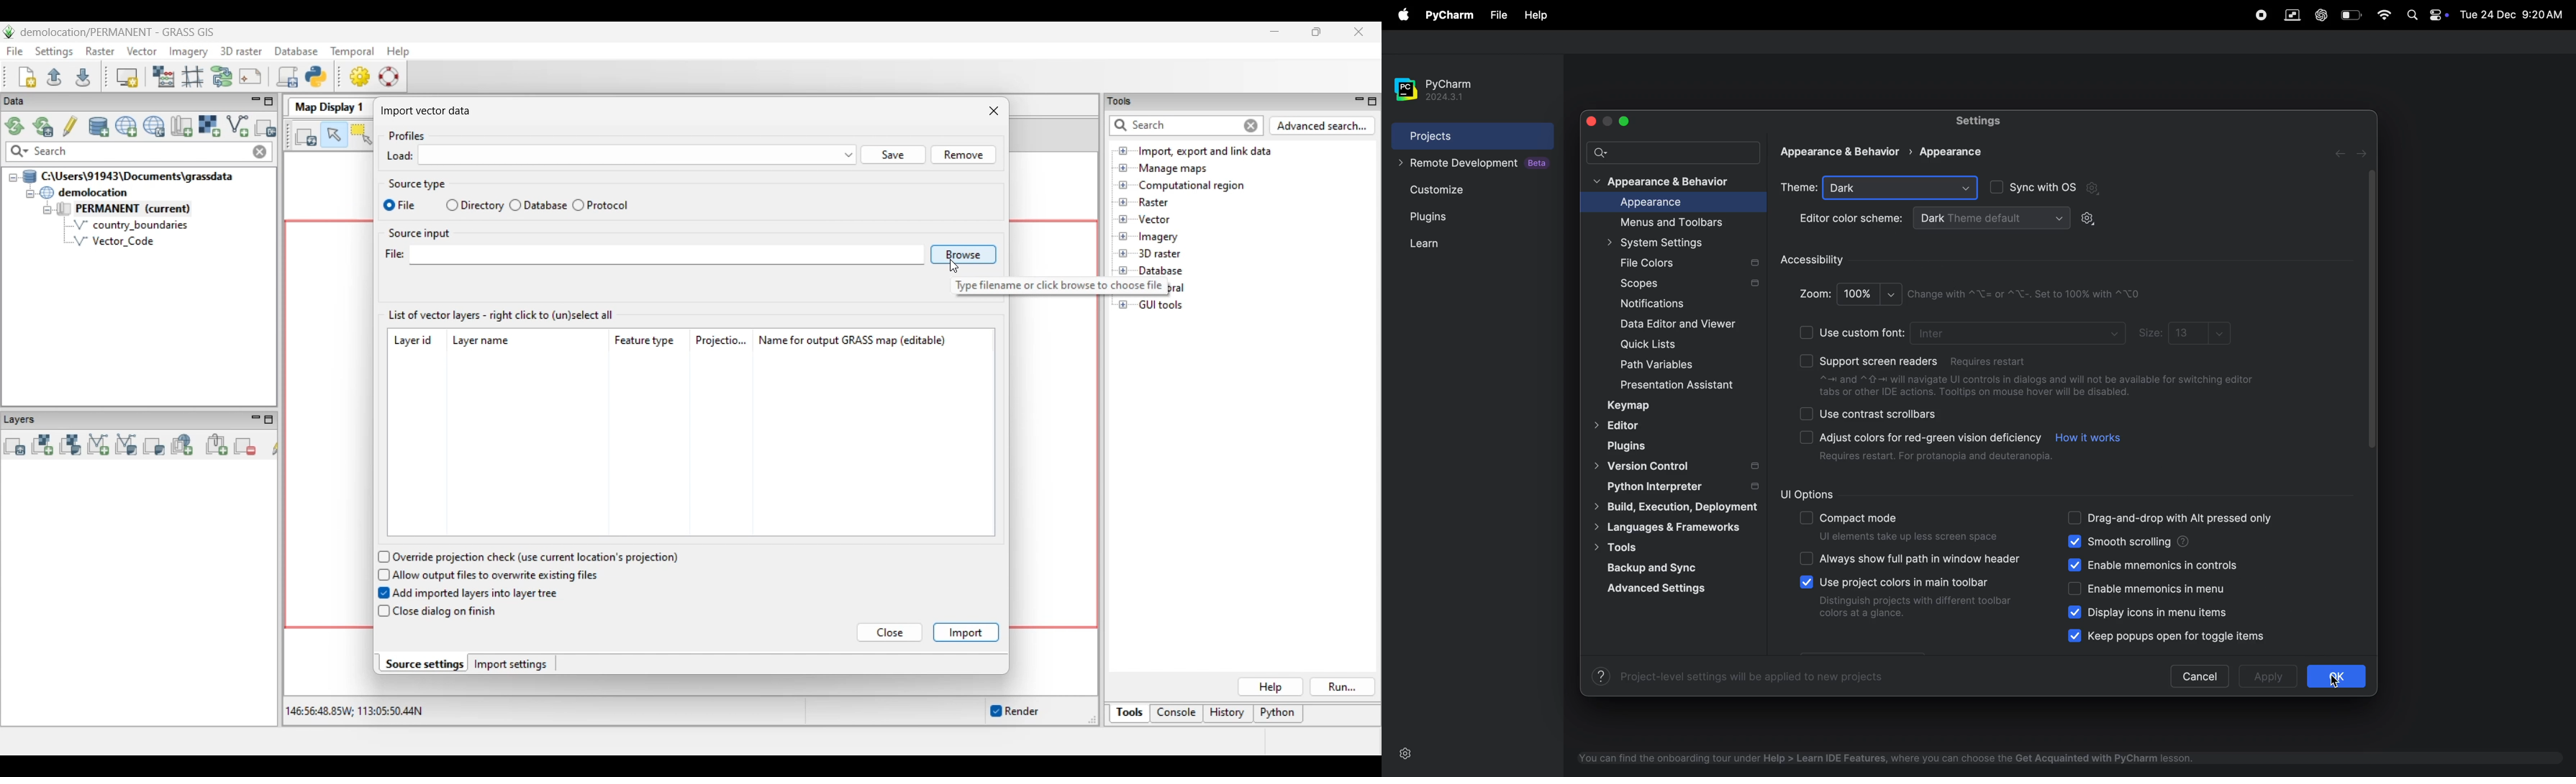 The image size is (2576, 784). Describe the element at coordinates (1670, 507) in the screenshot. I see `build execution and deployment` at that location.